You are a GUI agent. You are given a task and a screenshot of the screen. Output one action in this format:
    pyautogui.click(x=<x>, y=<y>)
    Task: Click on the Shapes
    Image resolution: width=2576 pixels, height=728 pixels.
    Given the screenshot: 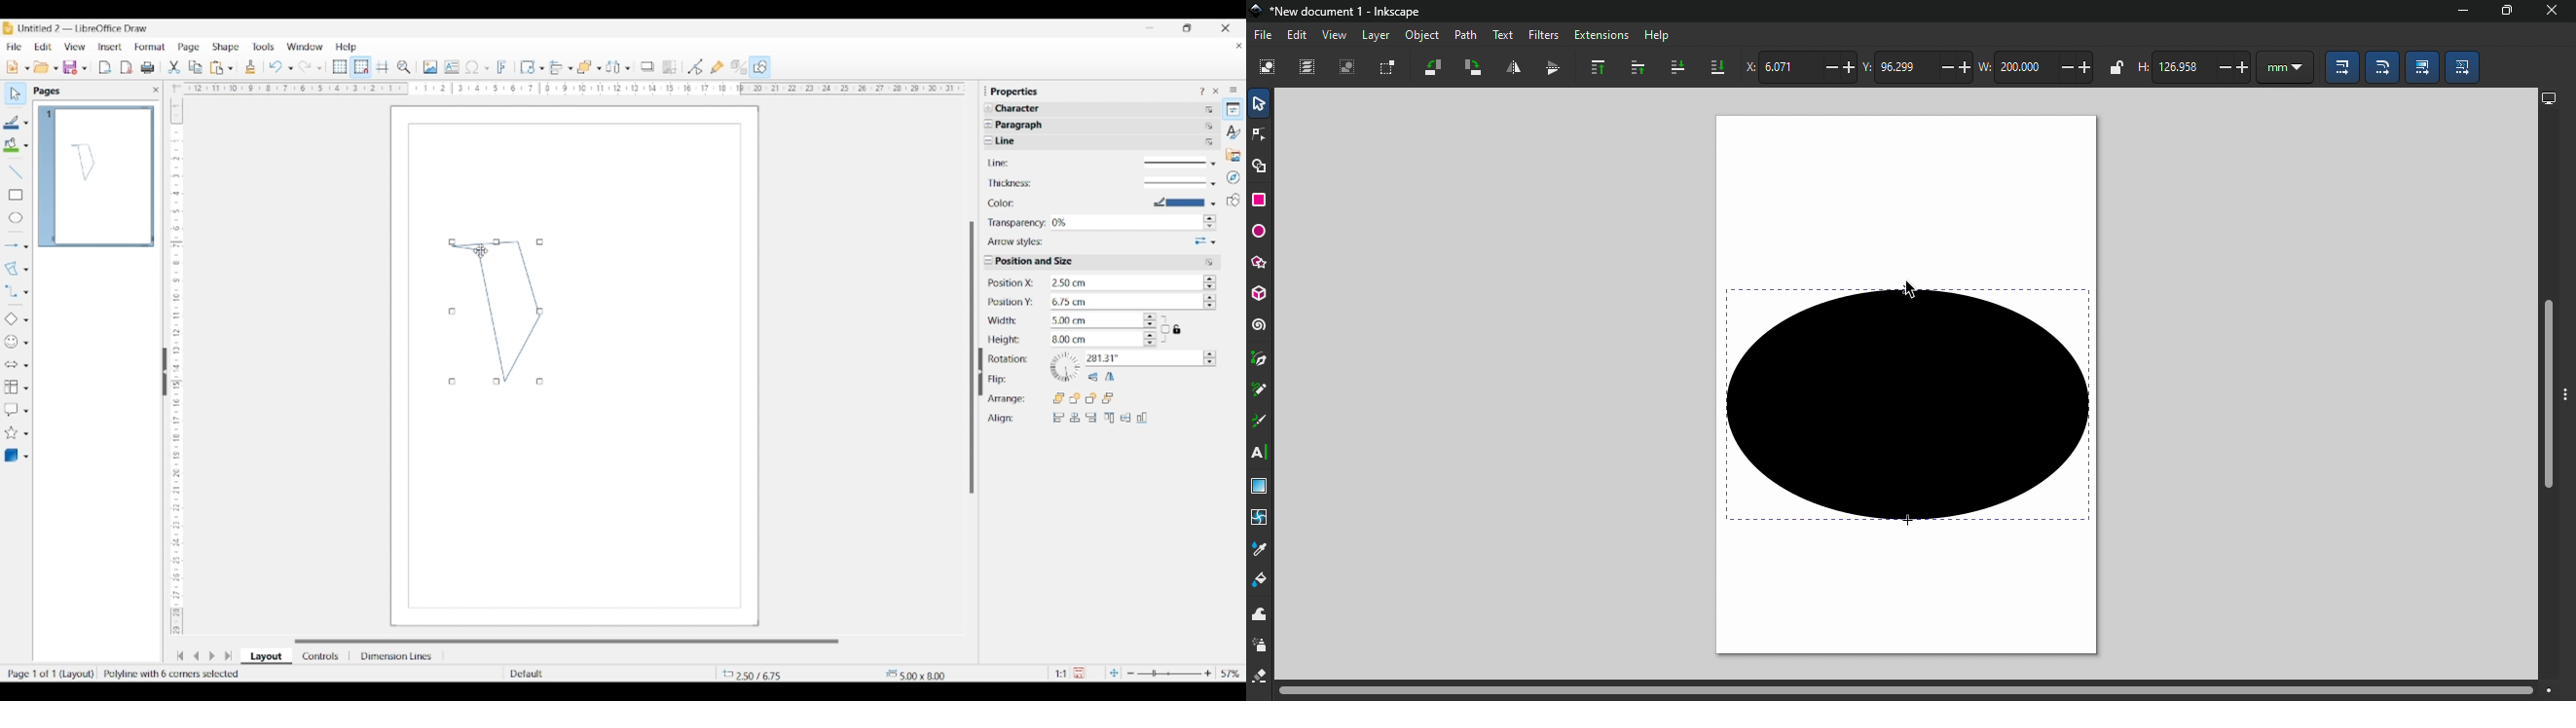 What is the action you would take?
    pyautogui.click(x=1233, y=200)
    